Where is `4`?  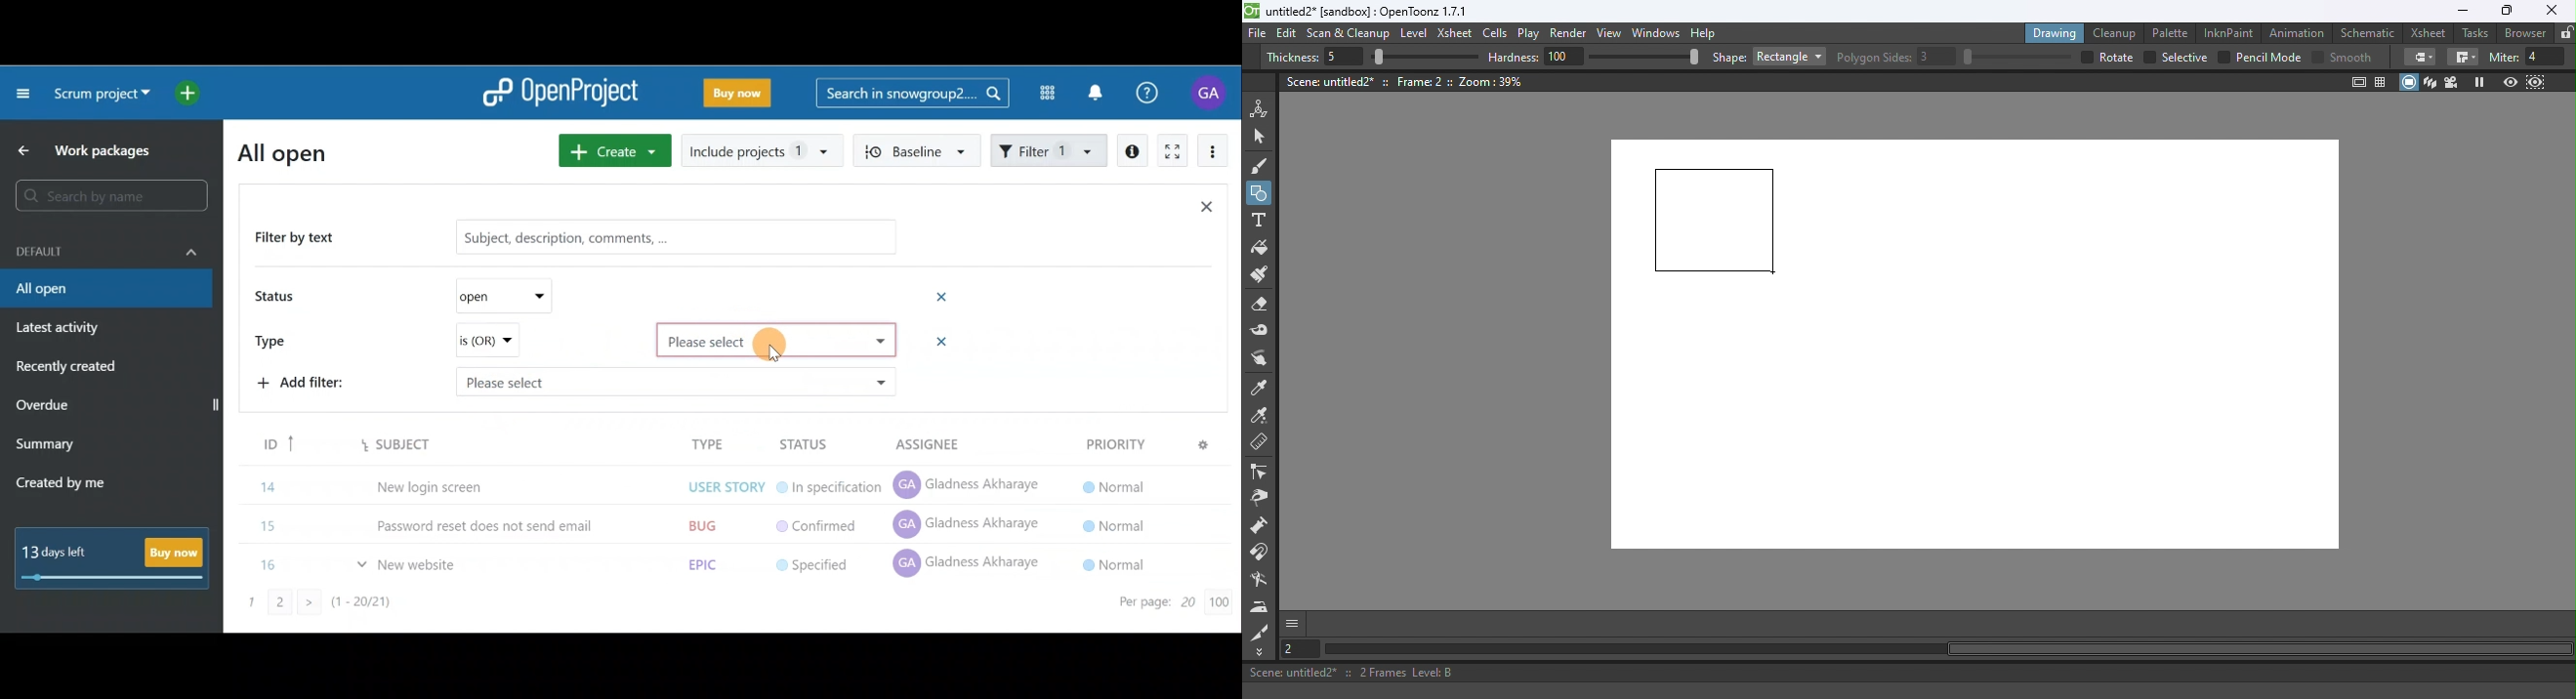
4 is located at coordinates (2546, 57).